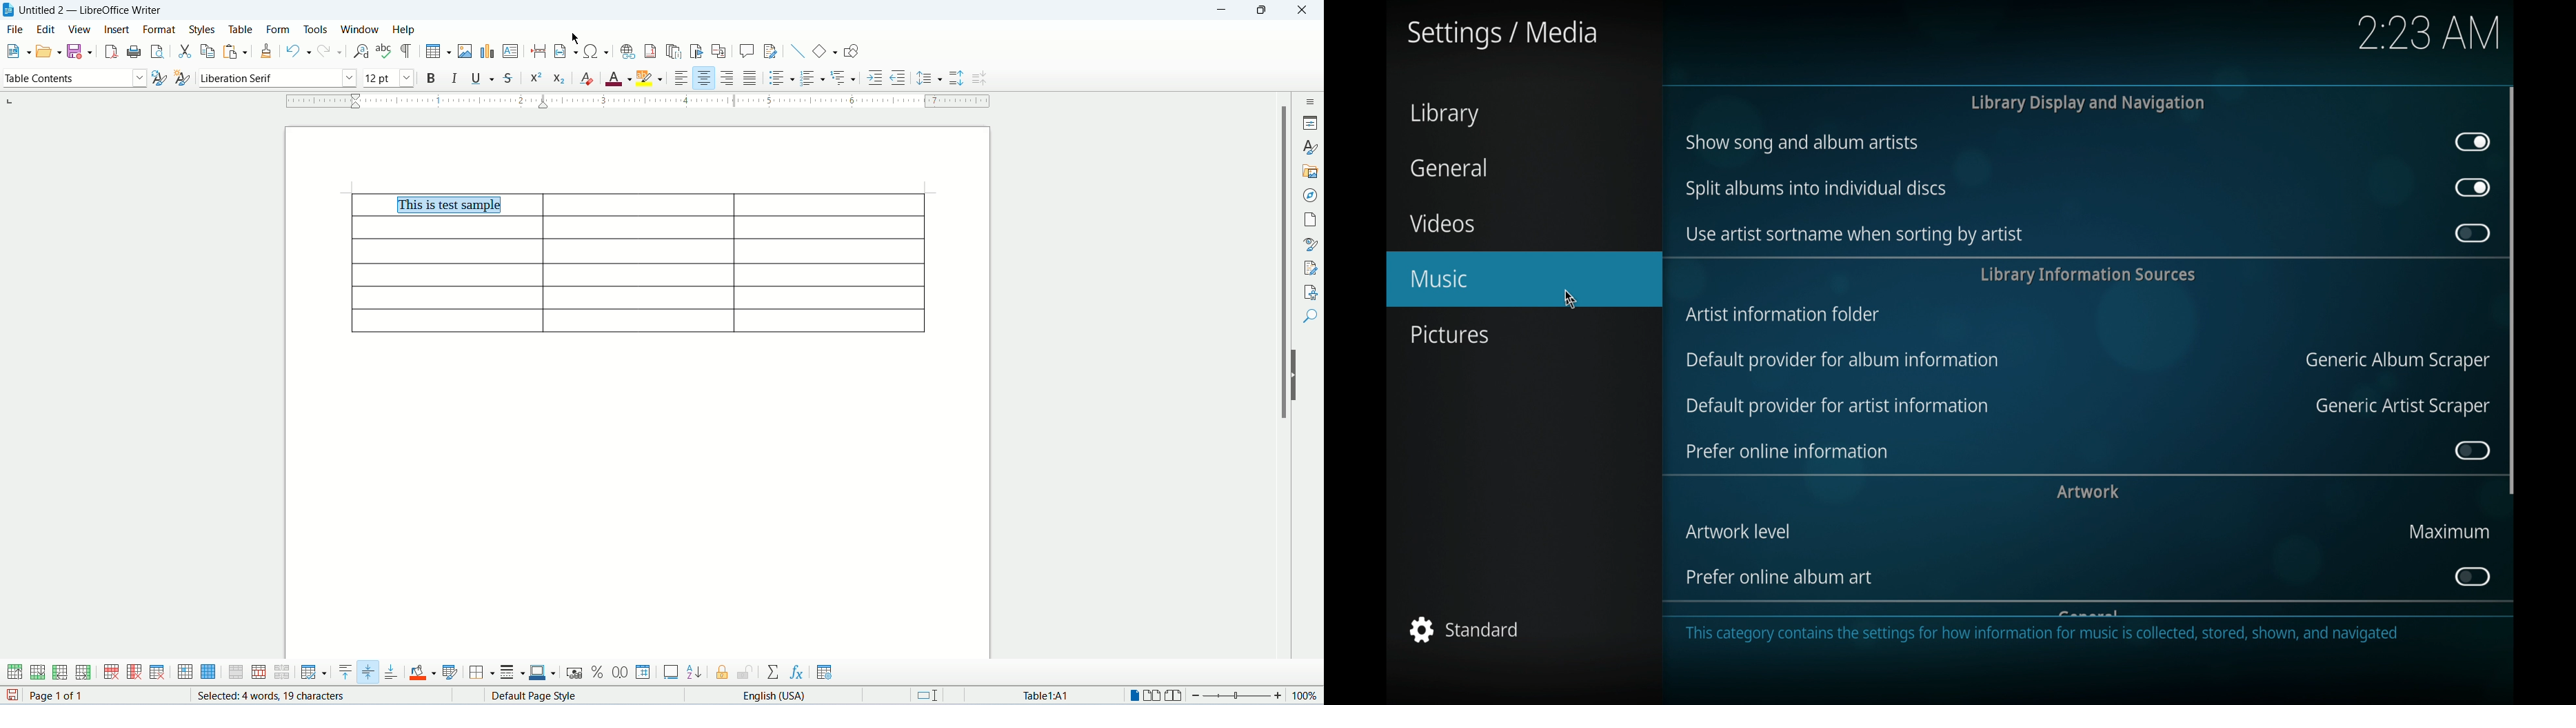 This screenshot has height=728, width=2576. Describe the element at coordinates (2472, 450) in the screenshot. I see `toggle button` at that location.